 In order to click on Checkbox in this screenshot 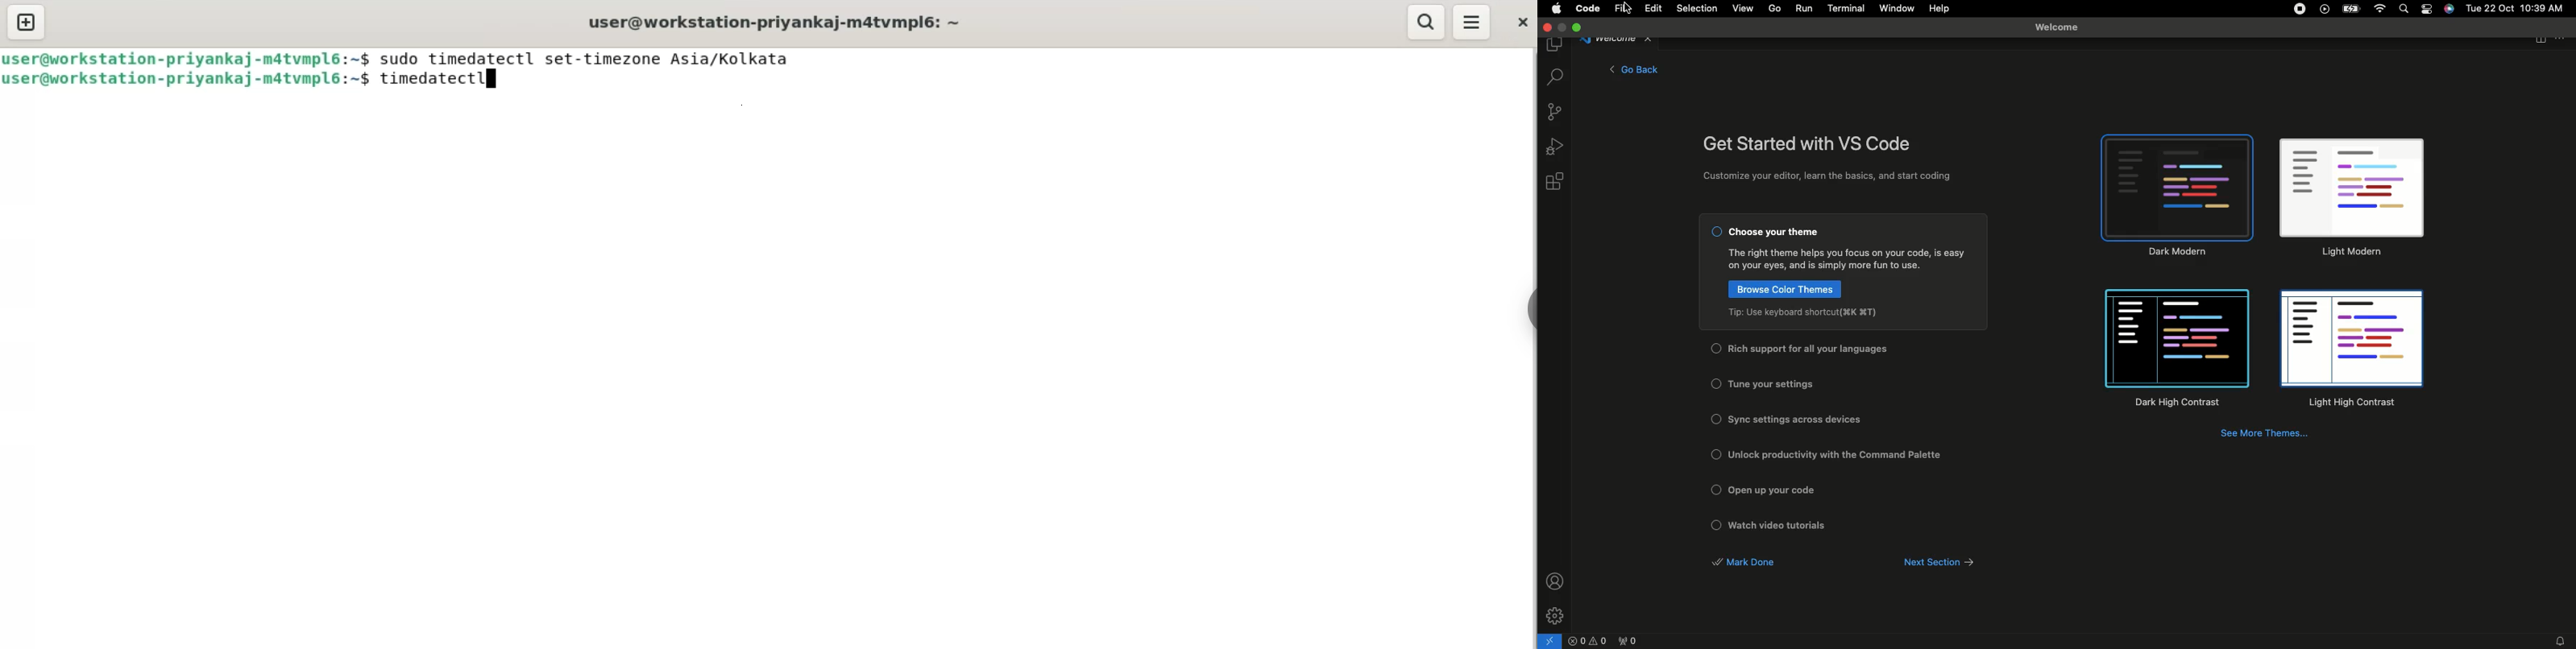, I will do `click(1716, 233)`.